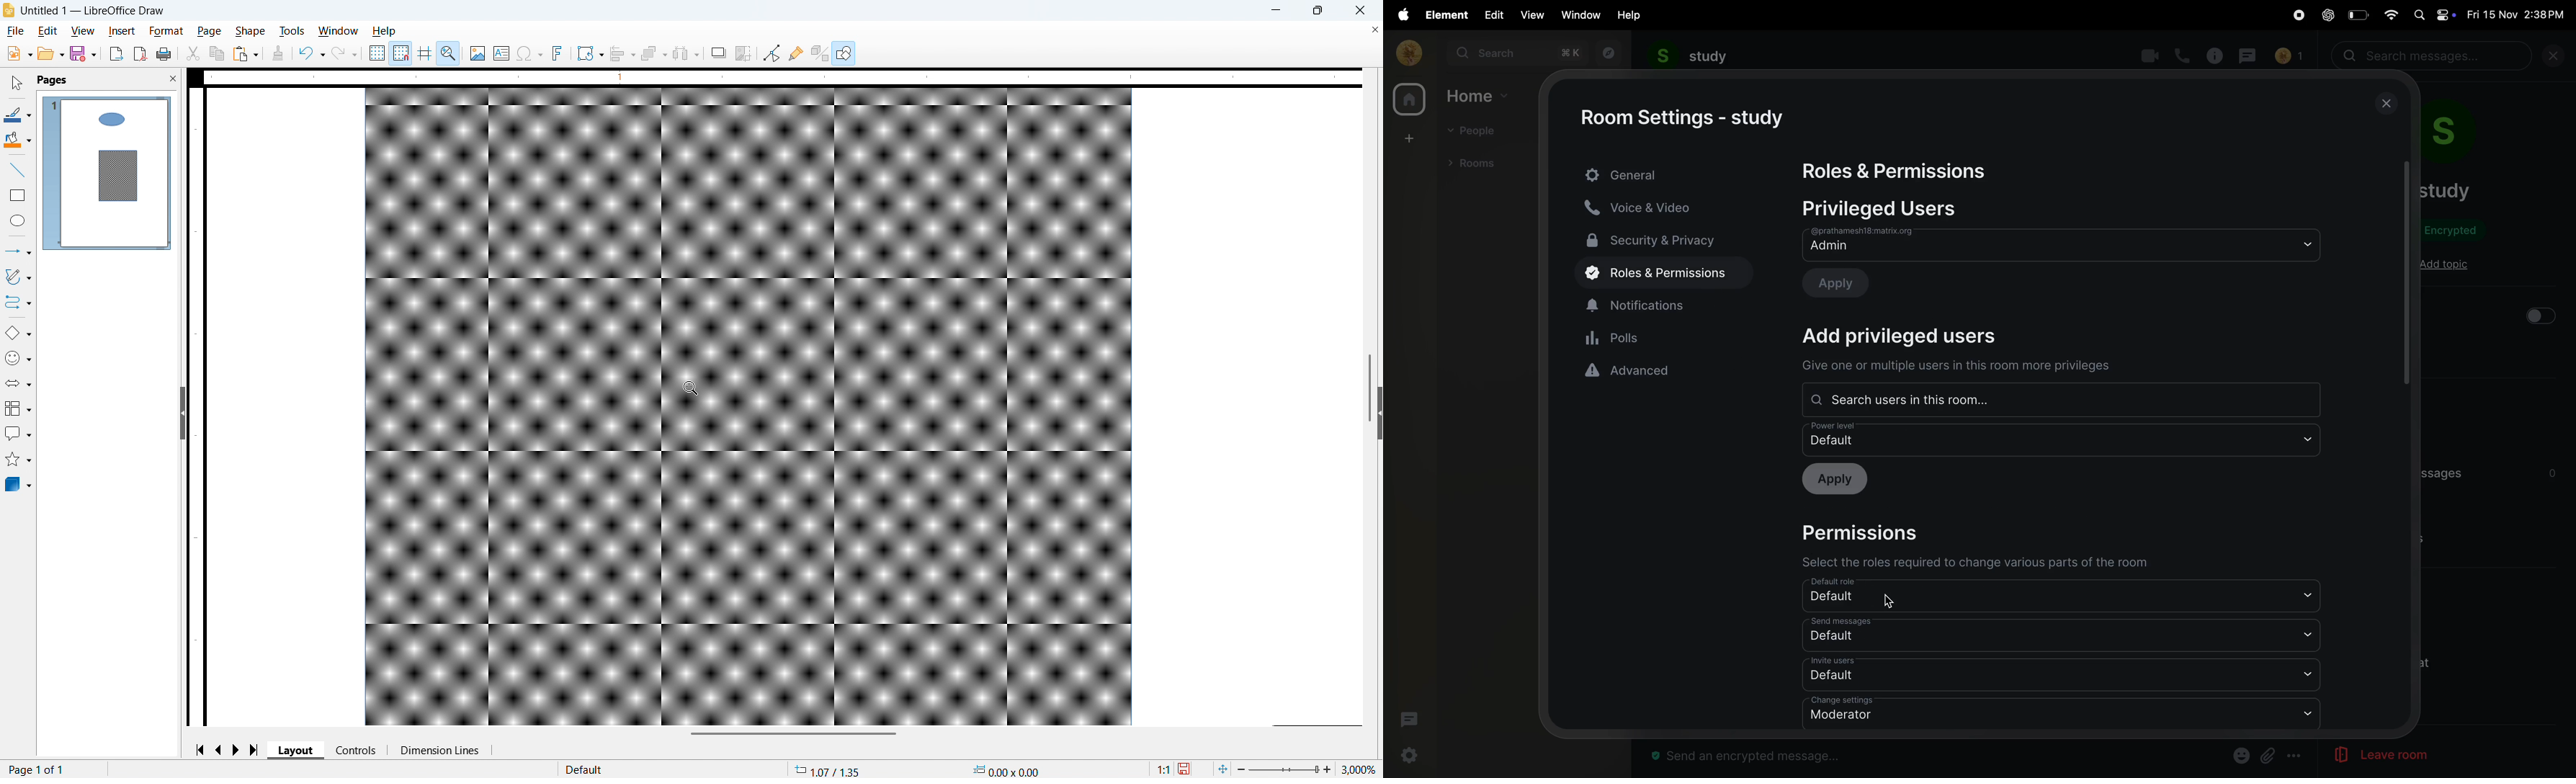  Describe the element at coordinates (785, 408) in the screenshot. I see `Page ` at that location.